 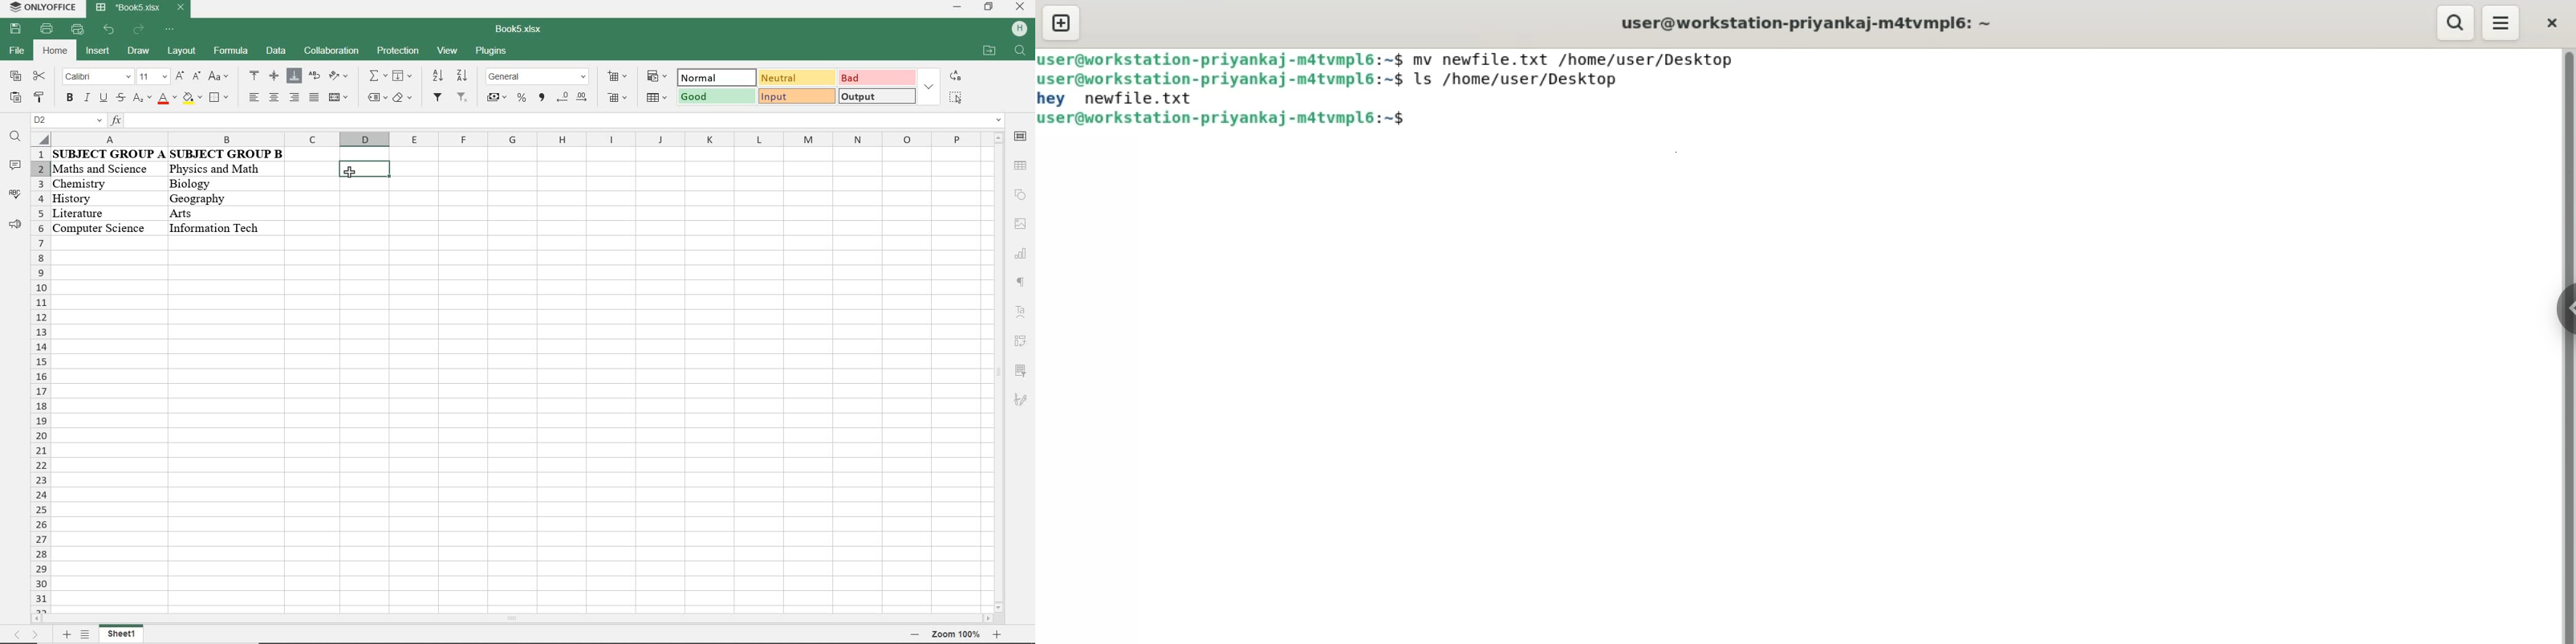 I want to click on draw, so click(x=138, y=51).